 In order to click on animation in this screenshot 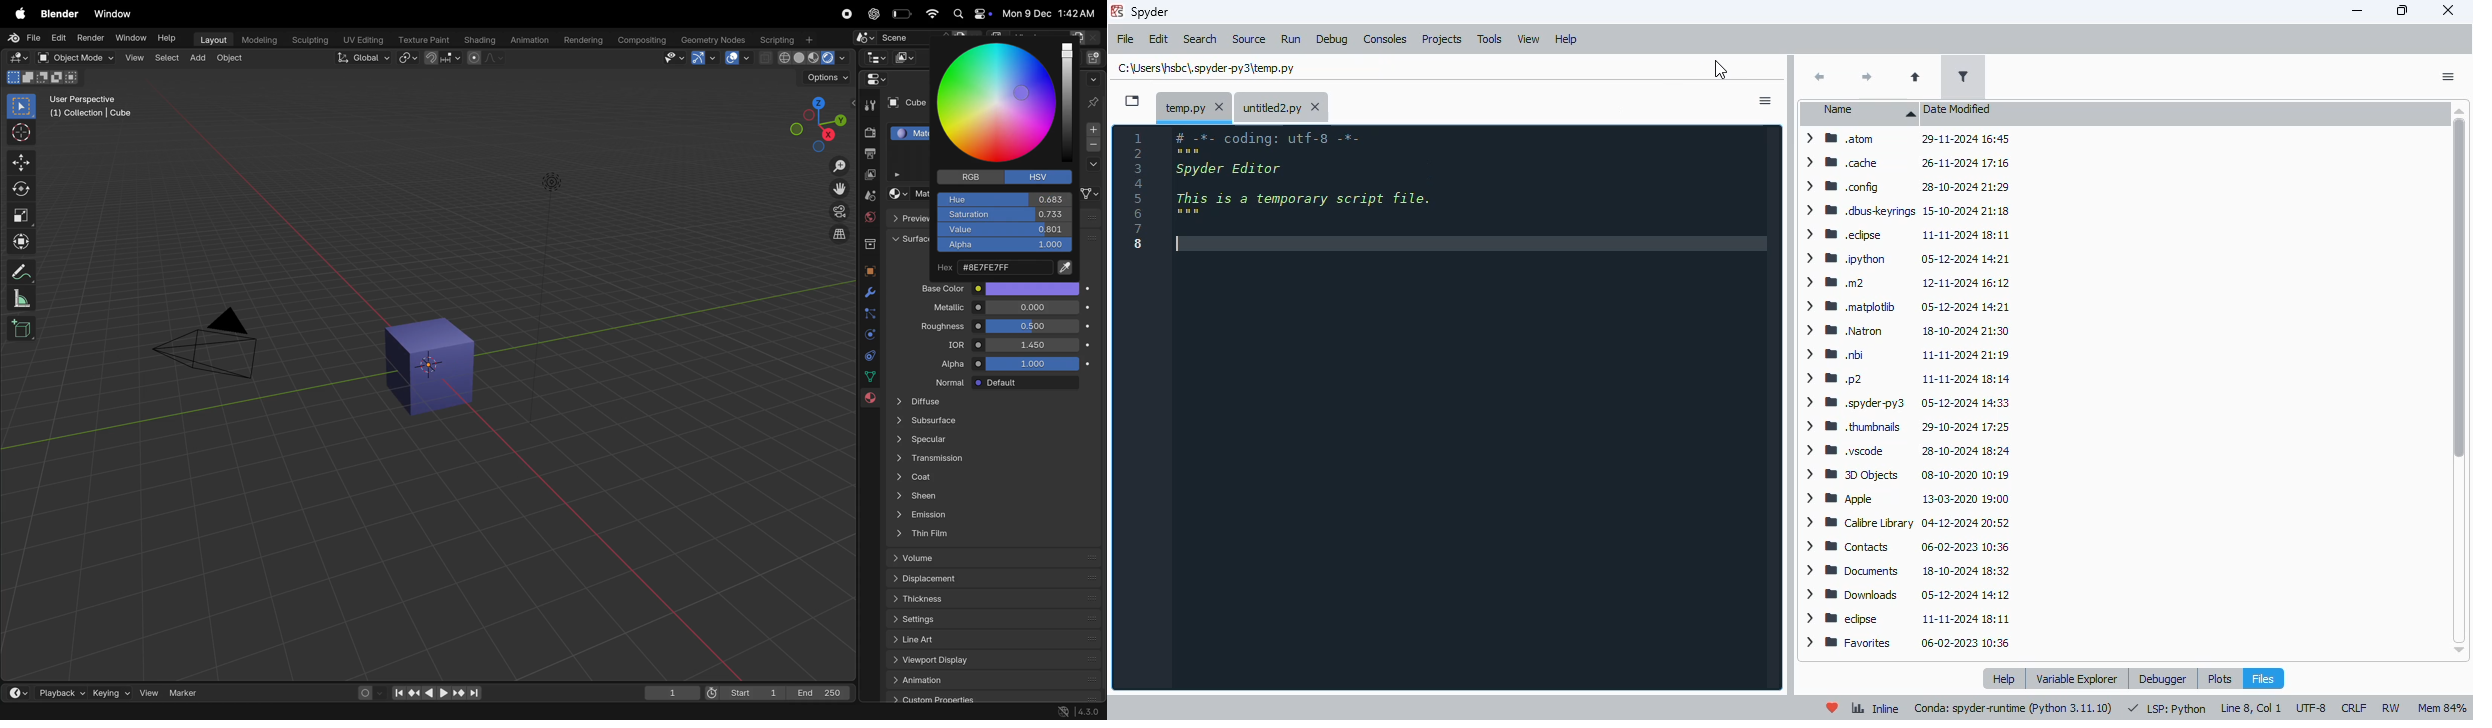, I will do `click(529, 41)`.